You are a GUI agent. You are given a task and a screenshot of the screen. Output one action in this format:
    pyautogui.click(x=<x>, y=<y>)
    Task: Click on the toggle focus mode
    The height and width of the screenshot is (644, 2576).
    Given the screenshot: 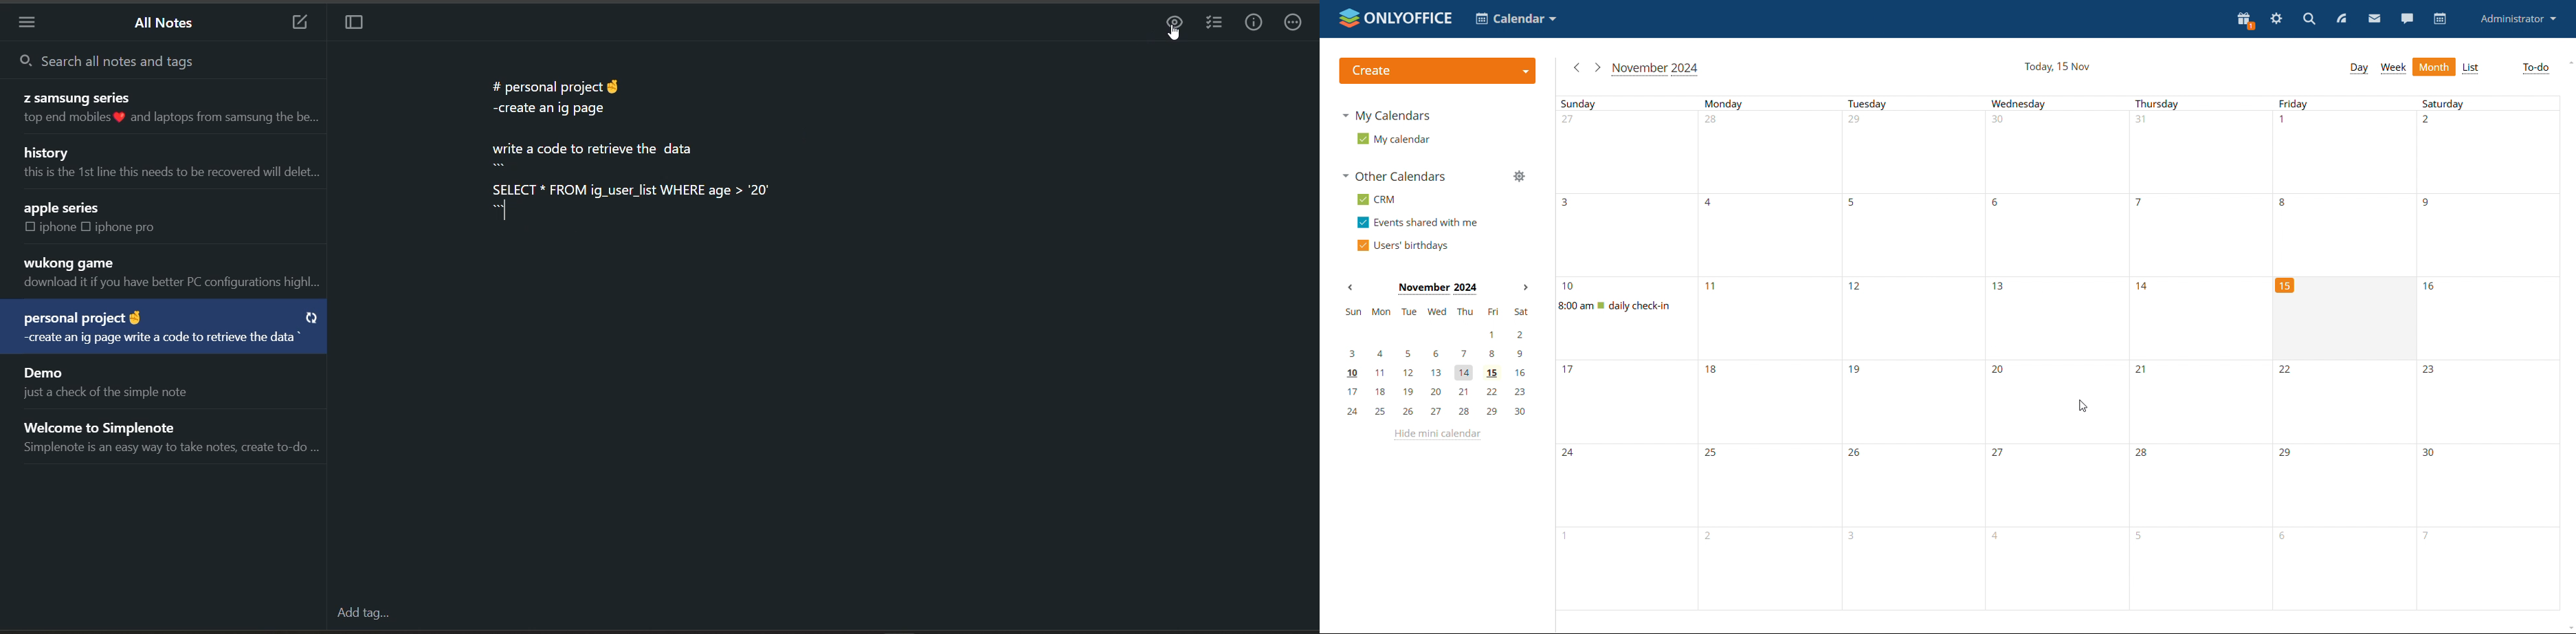 What is the action you would take?
    pyautogui.click(x=357, y=25)
    